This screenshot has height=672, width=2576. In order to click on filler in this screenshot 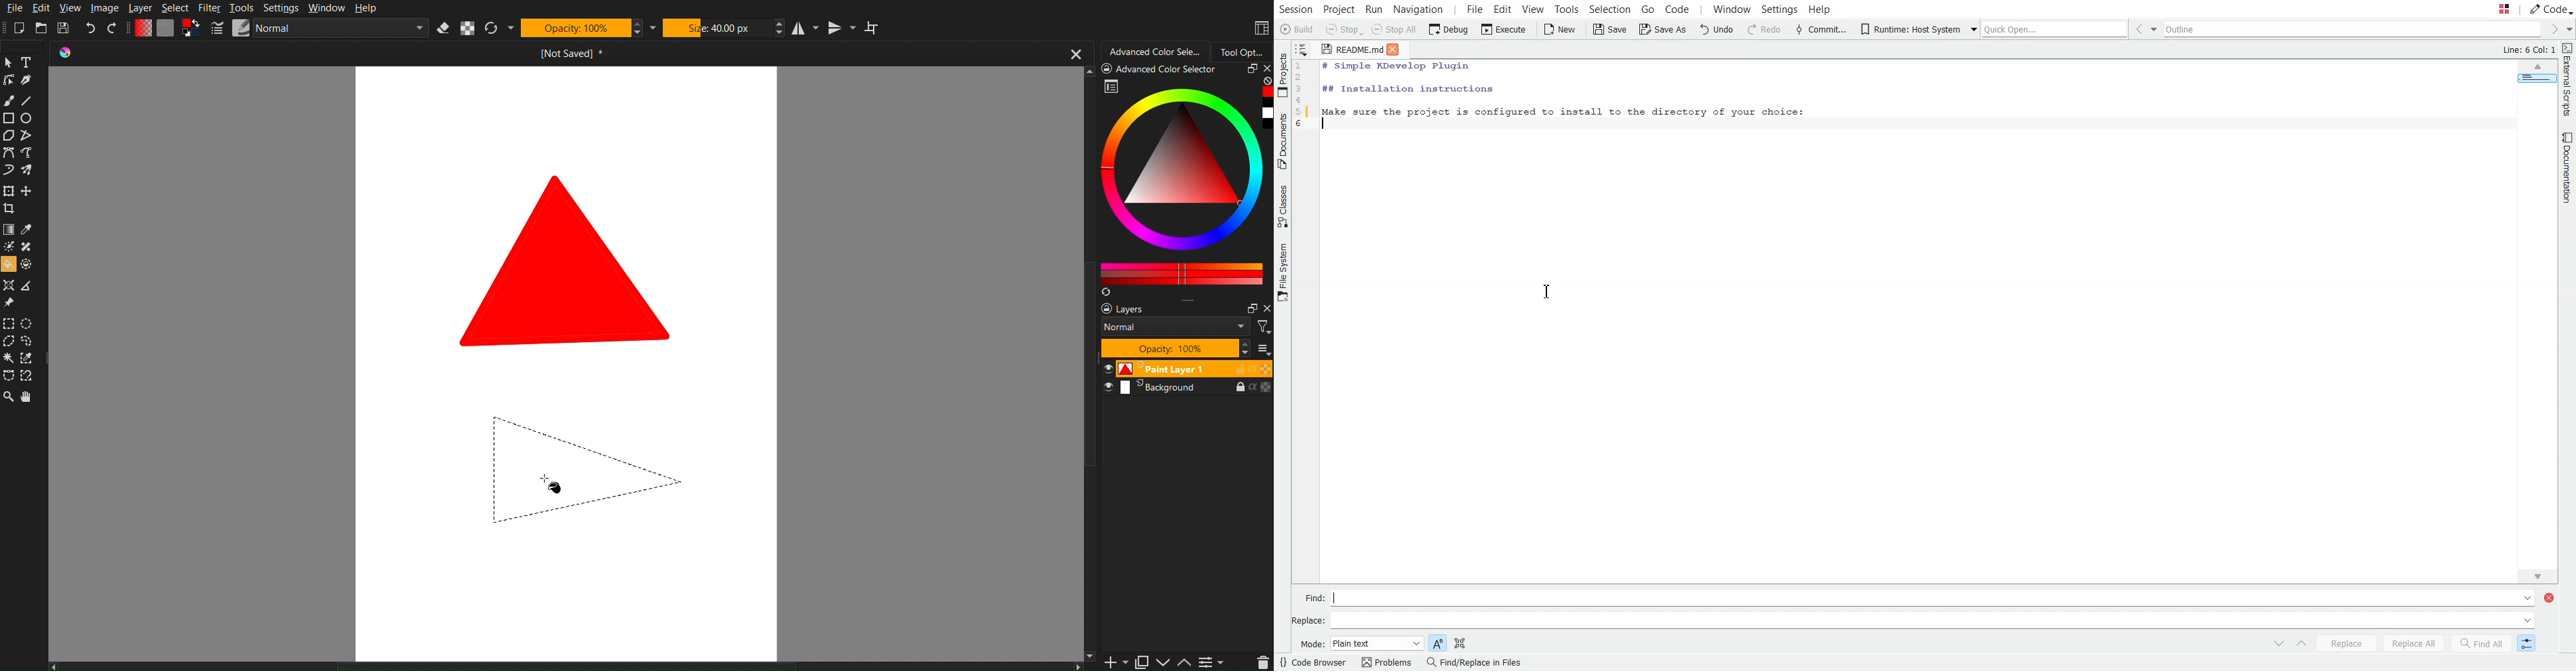, I will do `click(8, 266)`.